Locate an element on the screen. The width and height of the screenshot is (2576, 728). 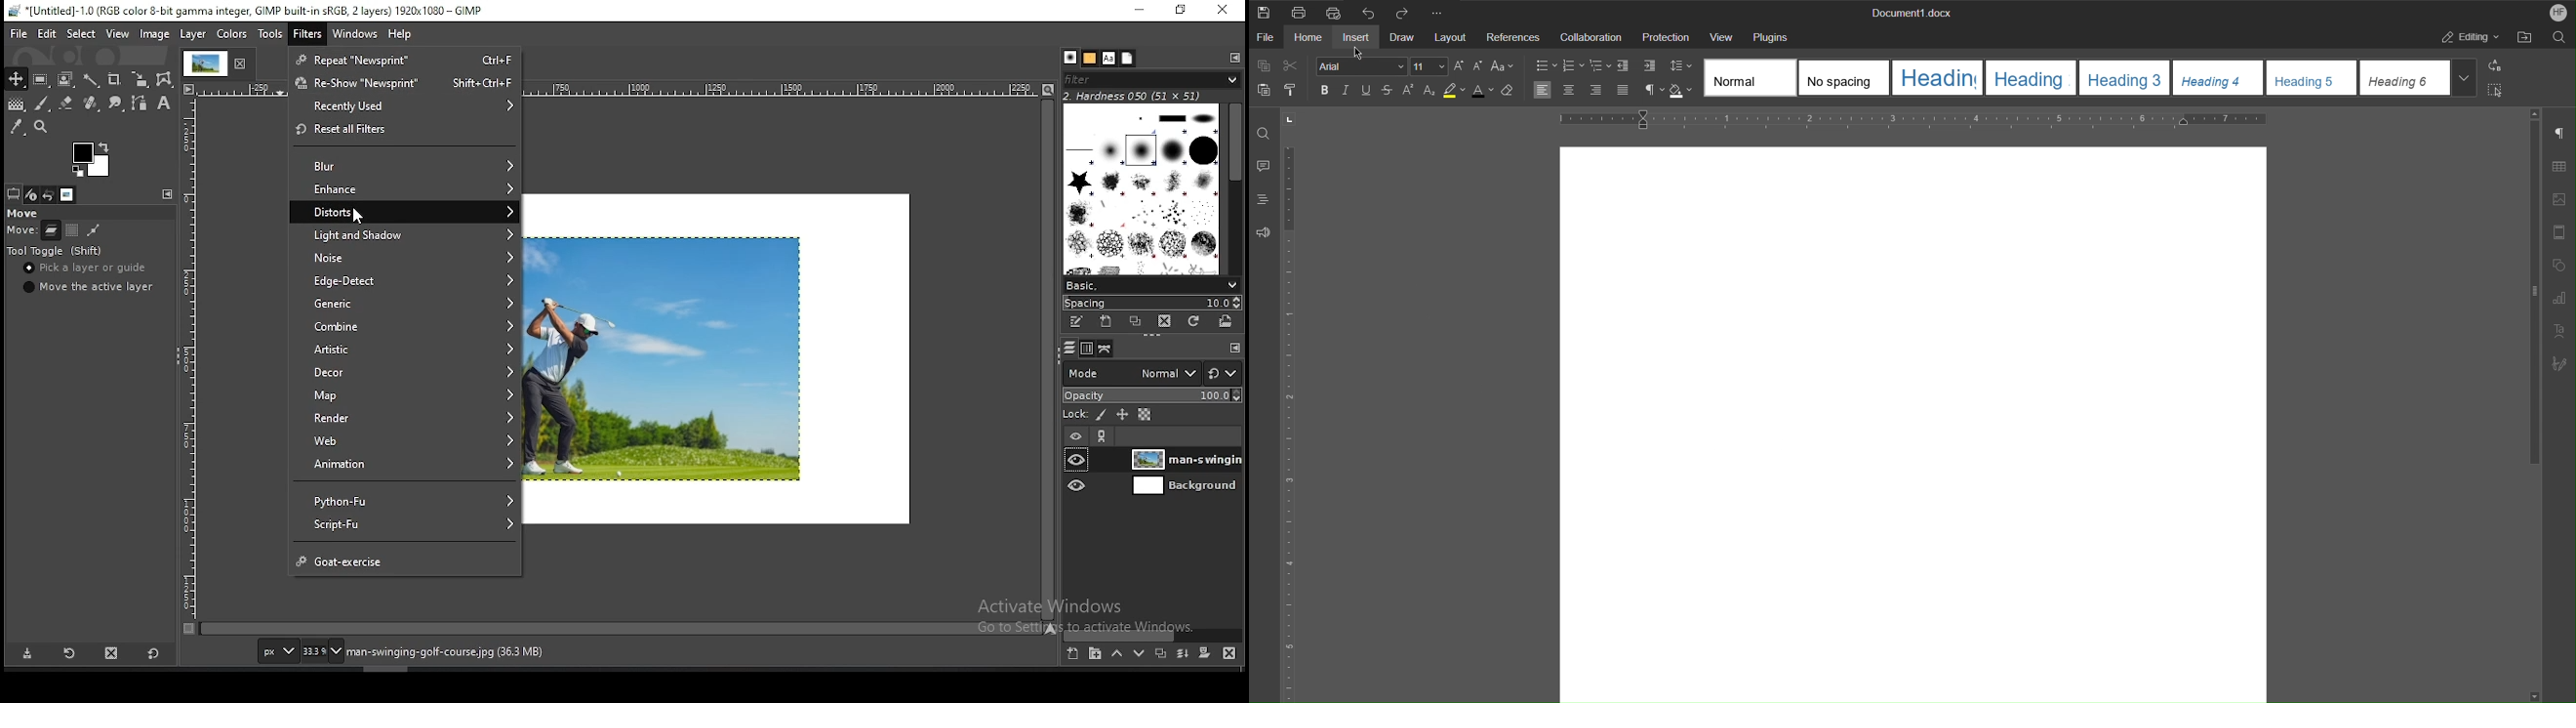
View is located at coordinates (1724, 35).